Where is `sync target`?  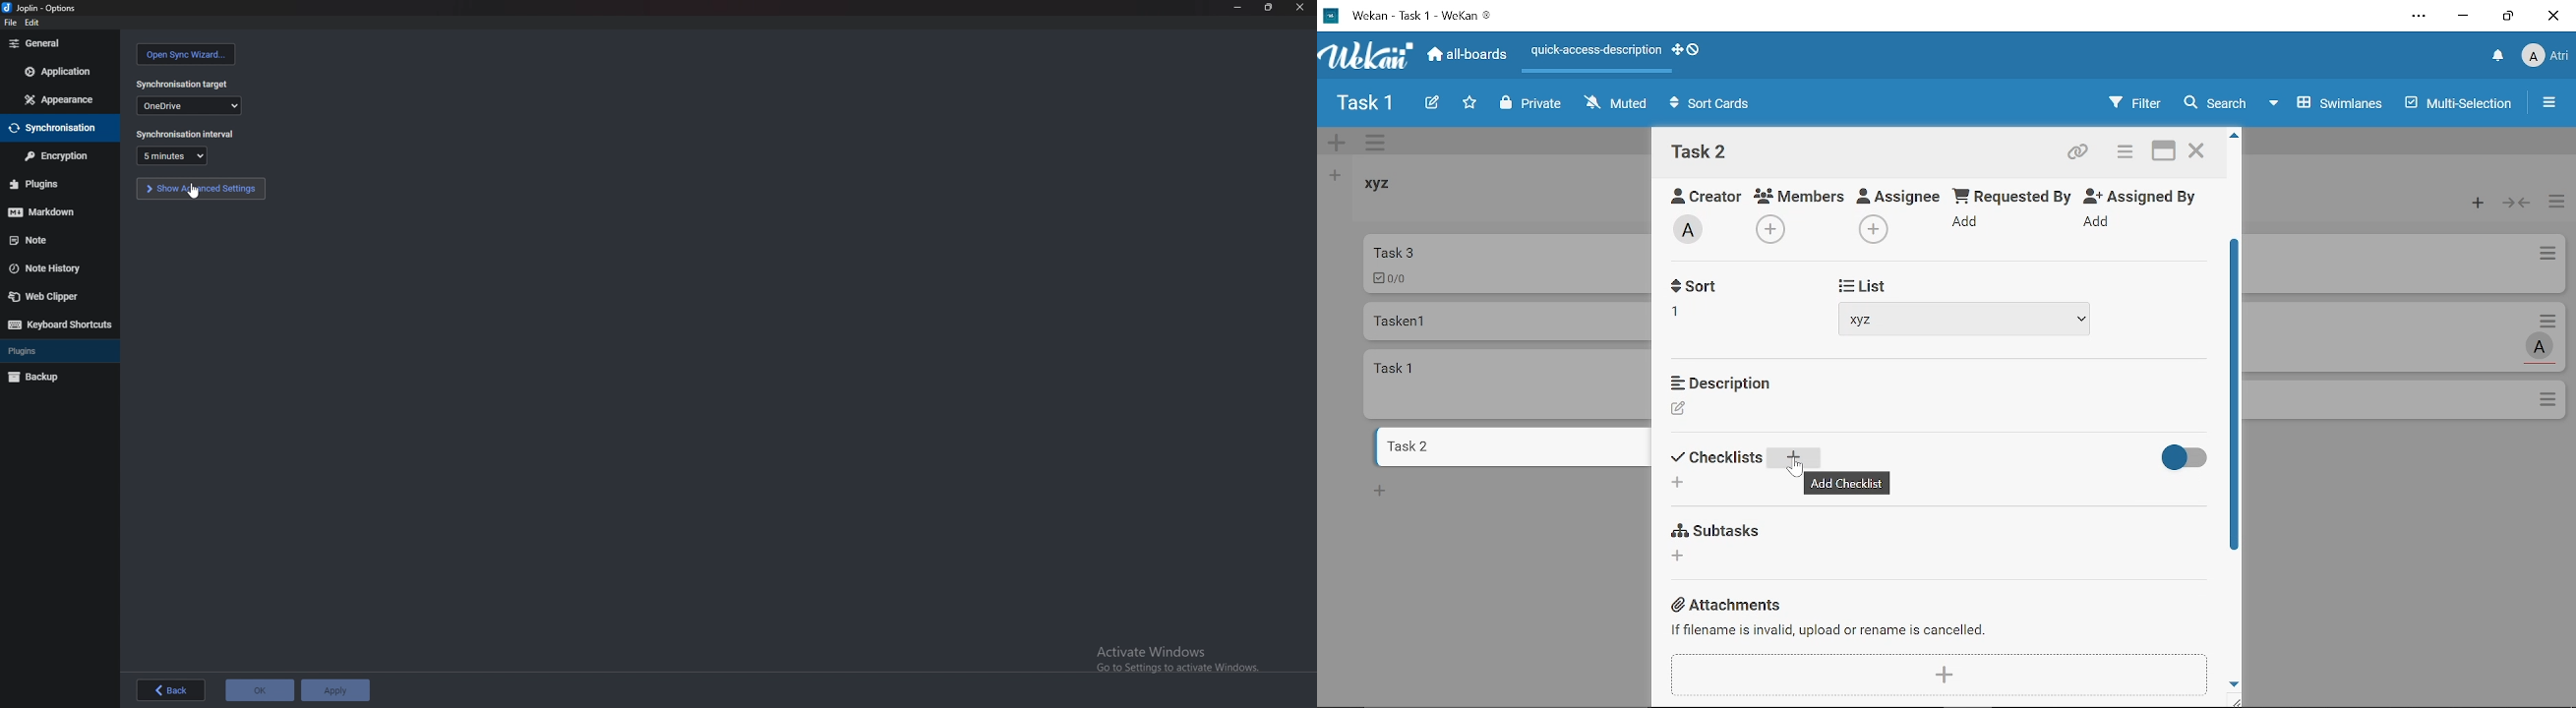 sync target is located at coordinates (185, 84).